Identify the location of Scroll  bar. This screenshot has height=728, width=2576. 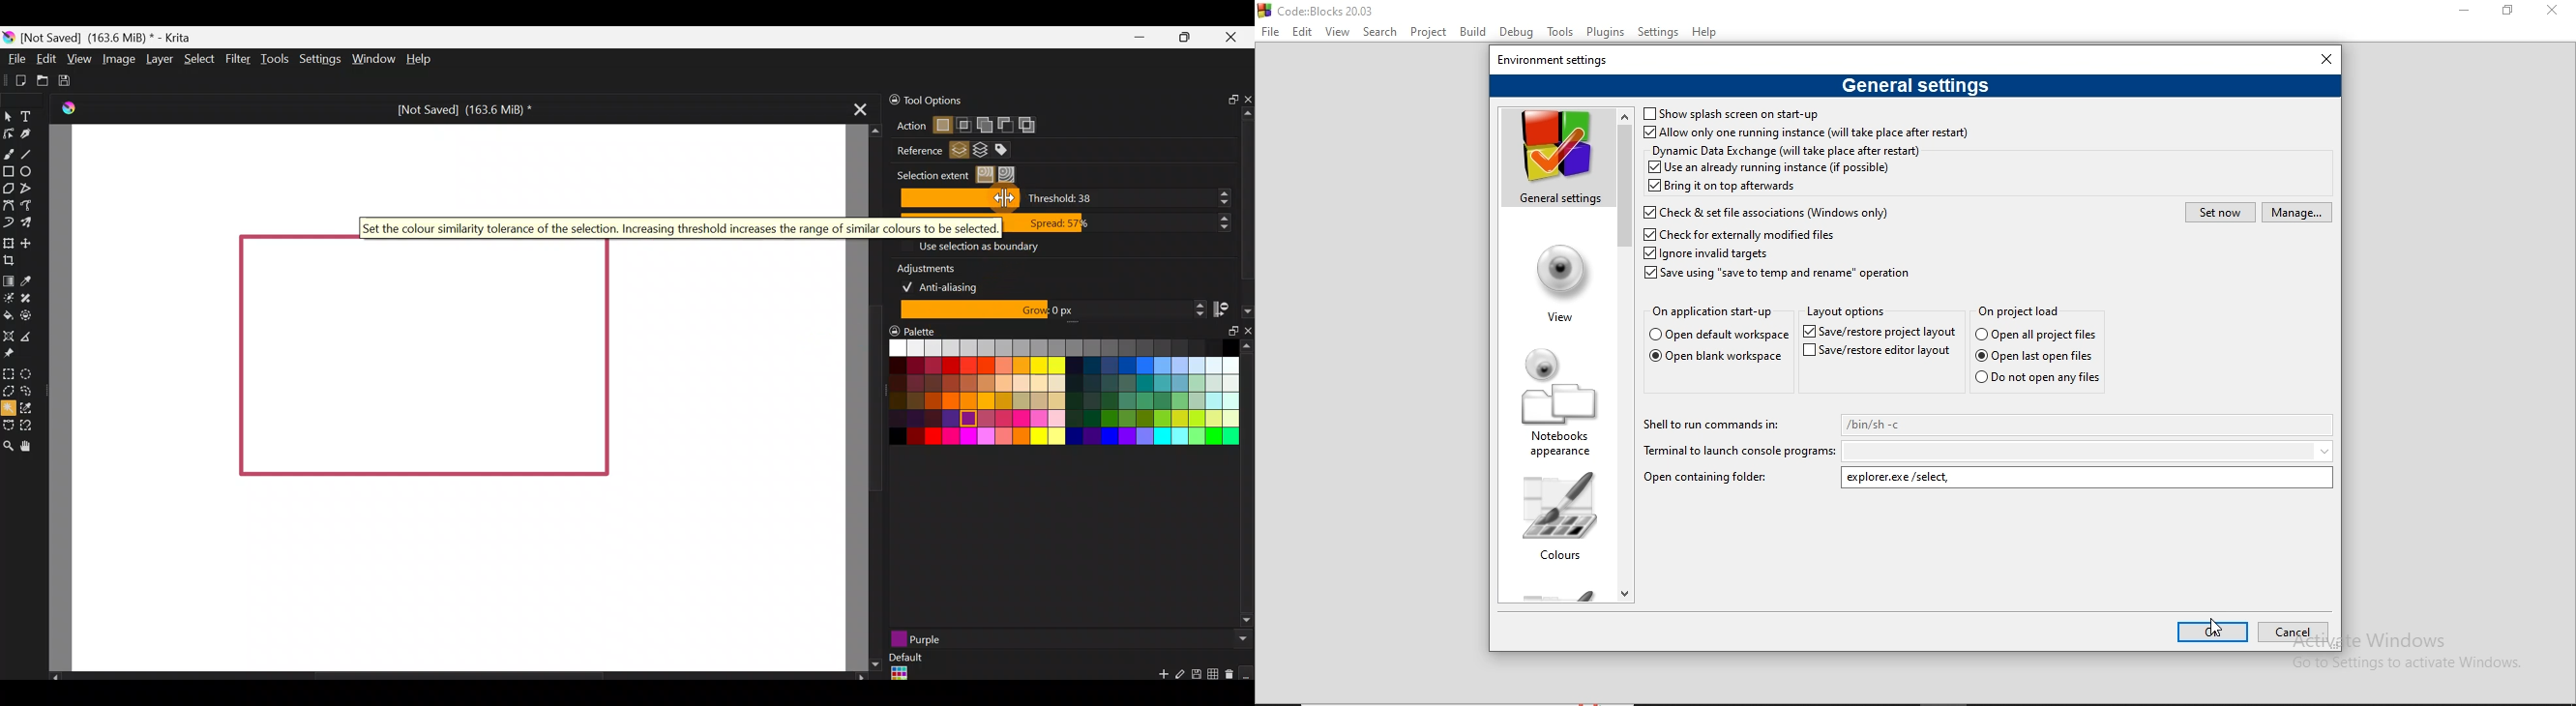
(1248, 198).